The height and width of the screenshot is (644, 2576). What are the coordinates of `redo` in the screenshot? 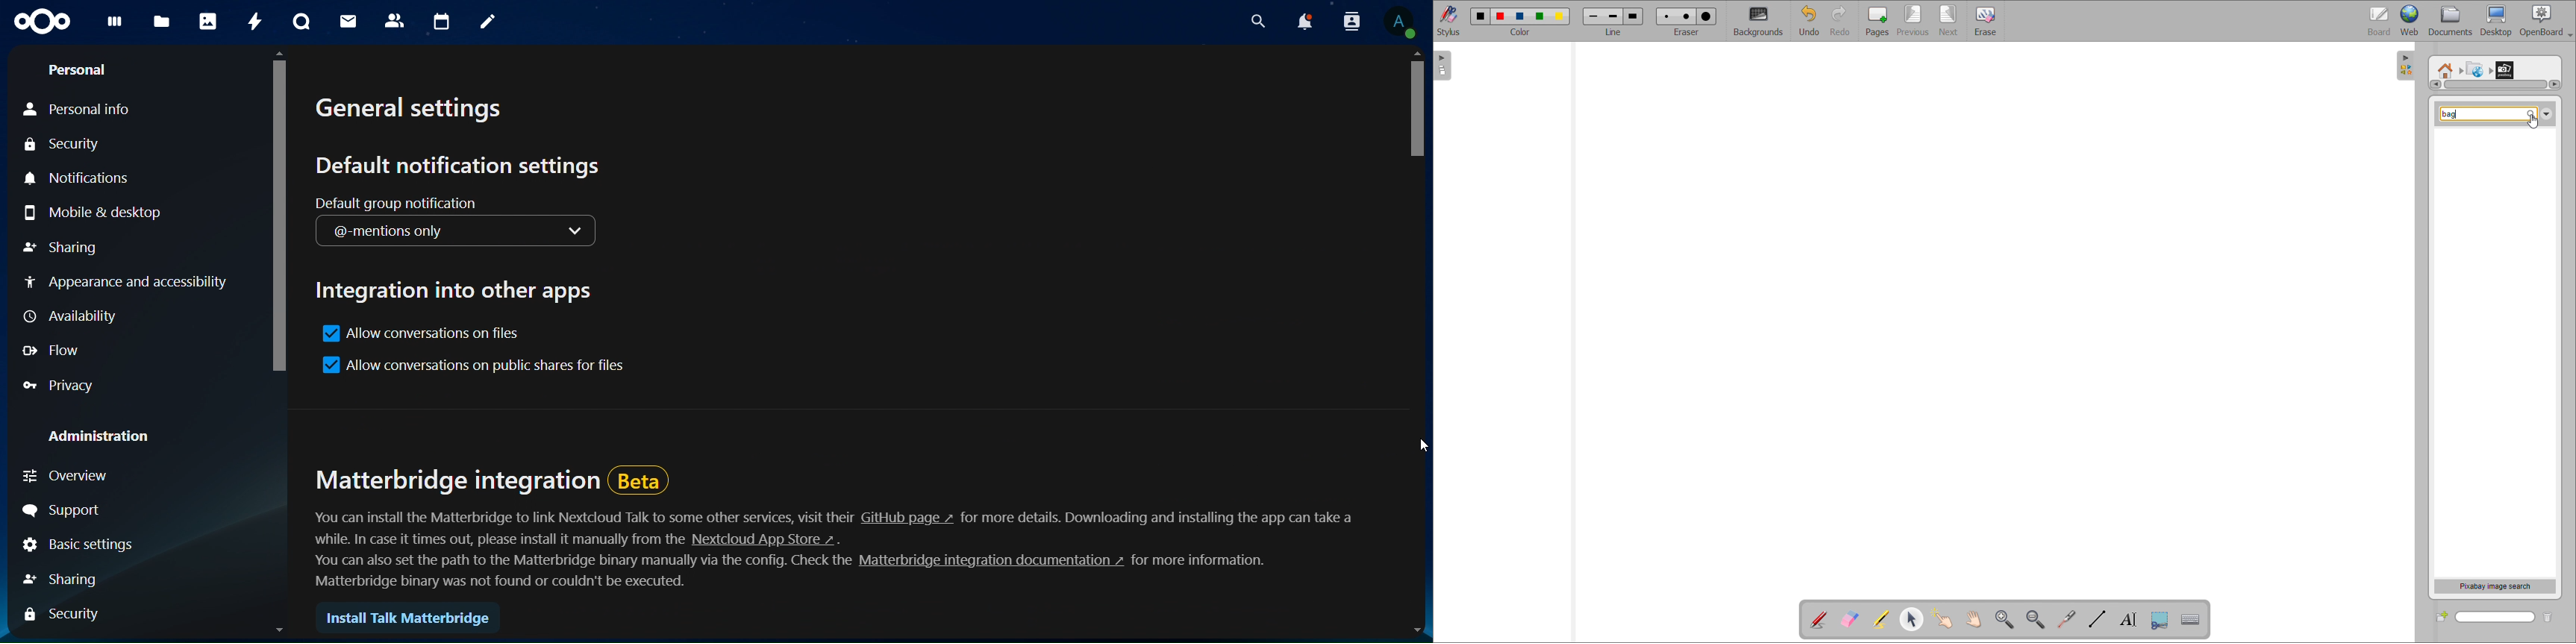 It's located at (1842, 21).